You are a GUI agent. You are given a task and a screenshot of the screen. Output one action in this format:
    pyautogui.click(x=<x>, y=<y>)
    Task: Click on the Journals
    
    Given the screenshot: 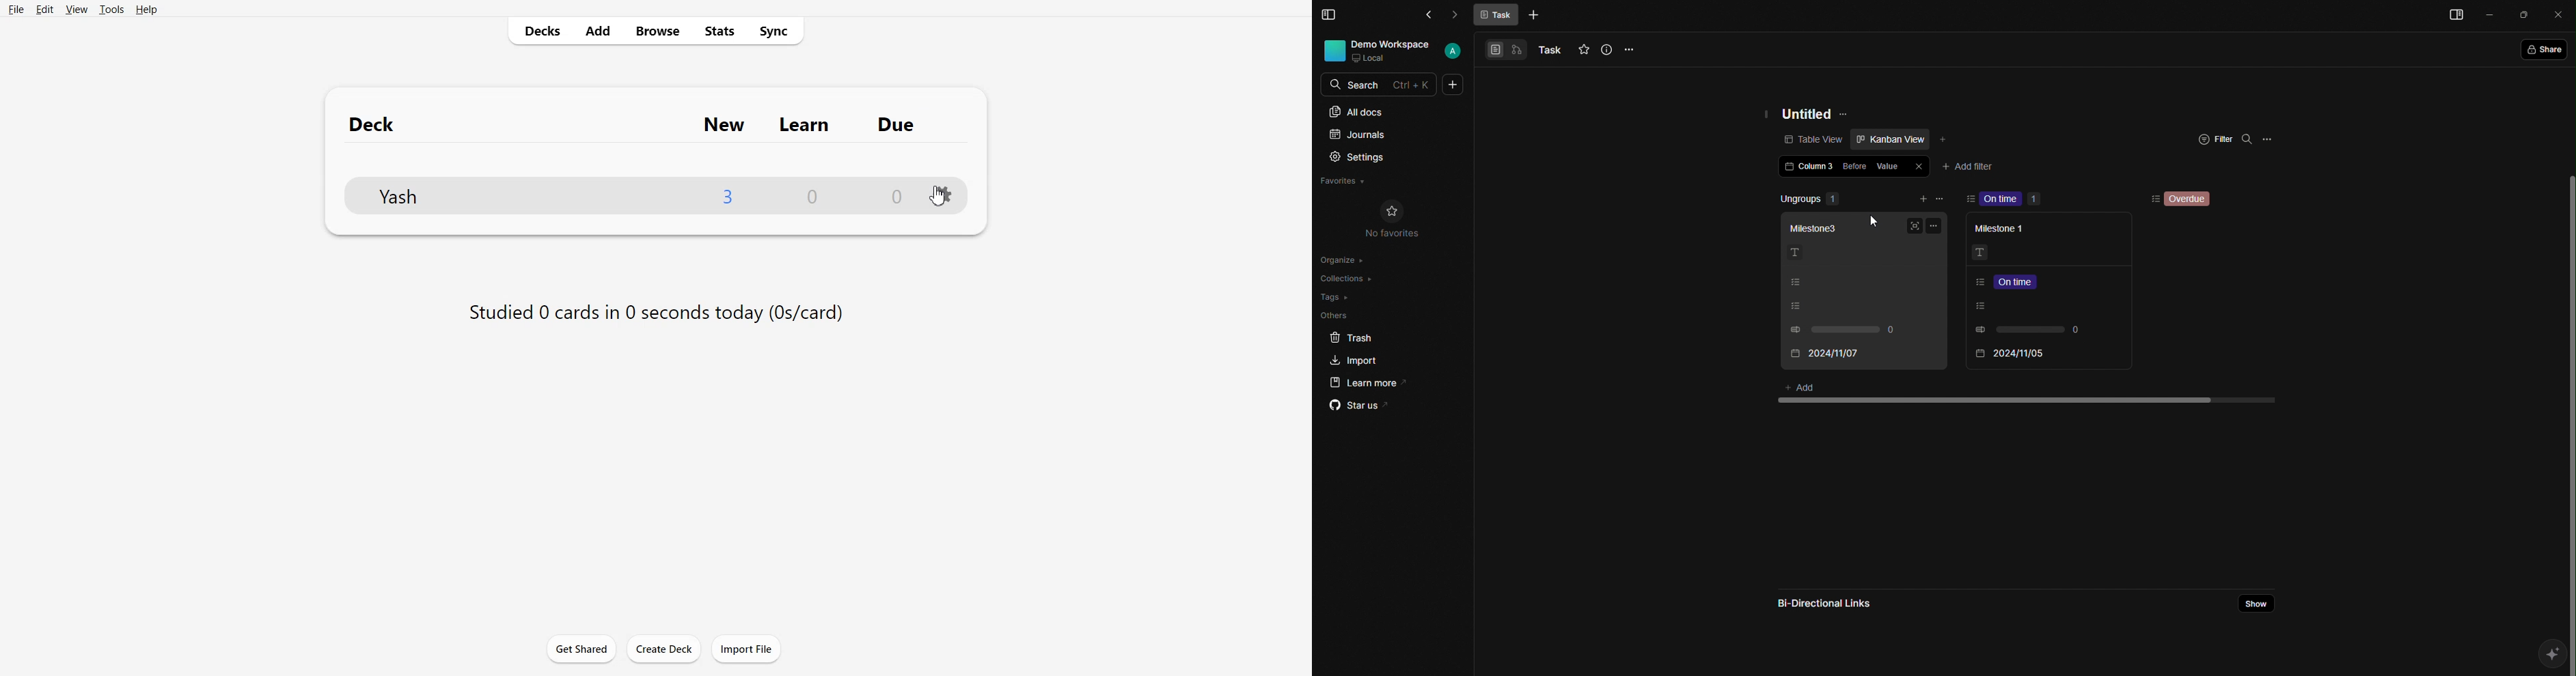 What is the action you would take?
    pyautogui.click(x=1358, y=133)
    